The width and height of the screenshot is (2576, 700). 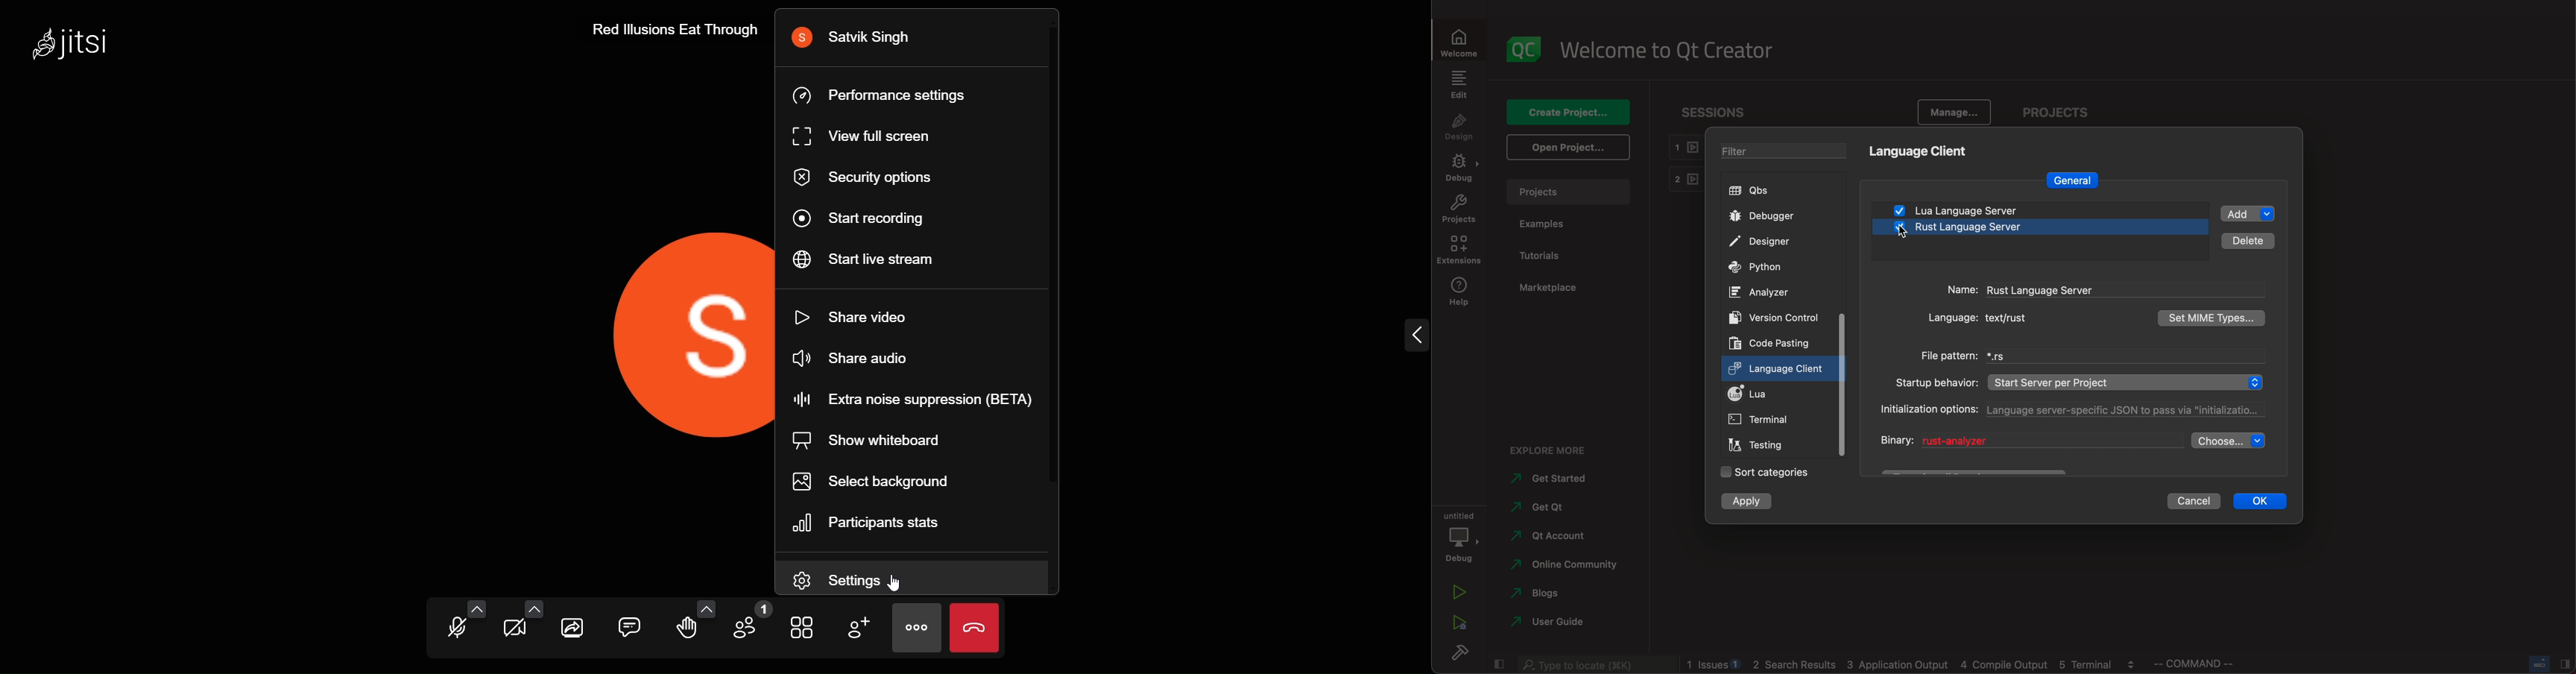 I want to click on options, so click(x=2078, y=411).